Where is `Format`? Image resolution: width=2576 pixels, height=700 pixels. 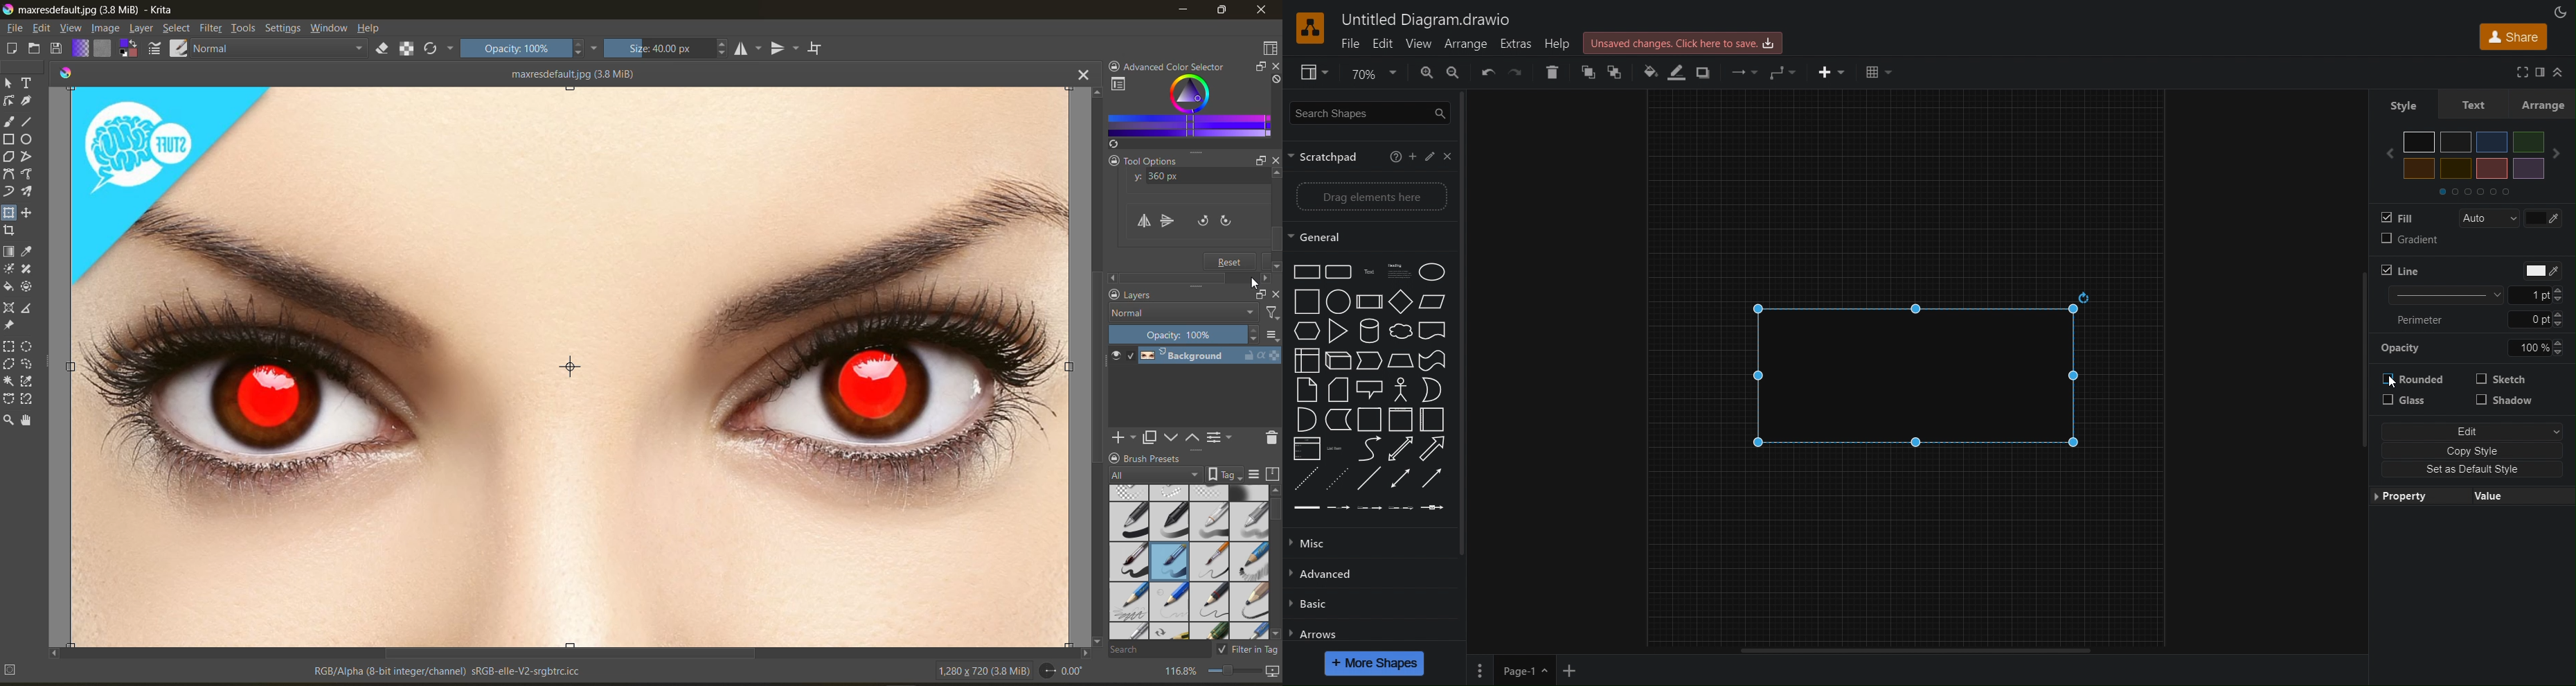
Format is located at coordinates (2537, 73).